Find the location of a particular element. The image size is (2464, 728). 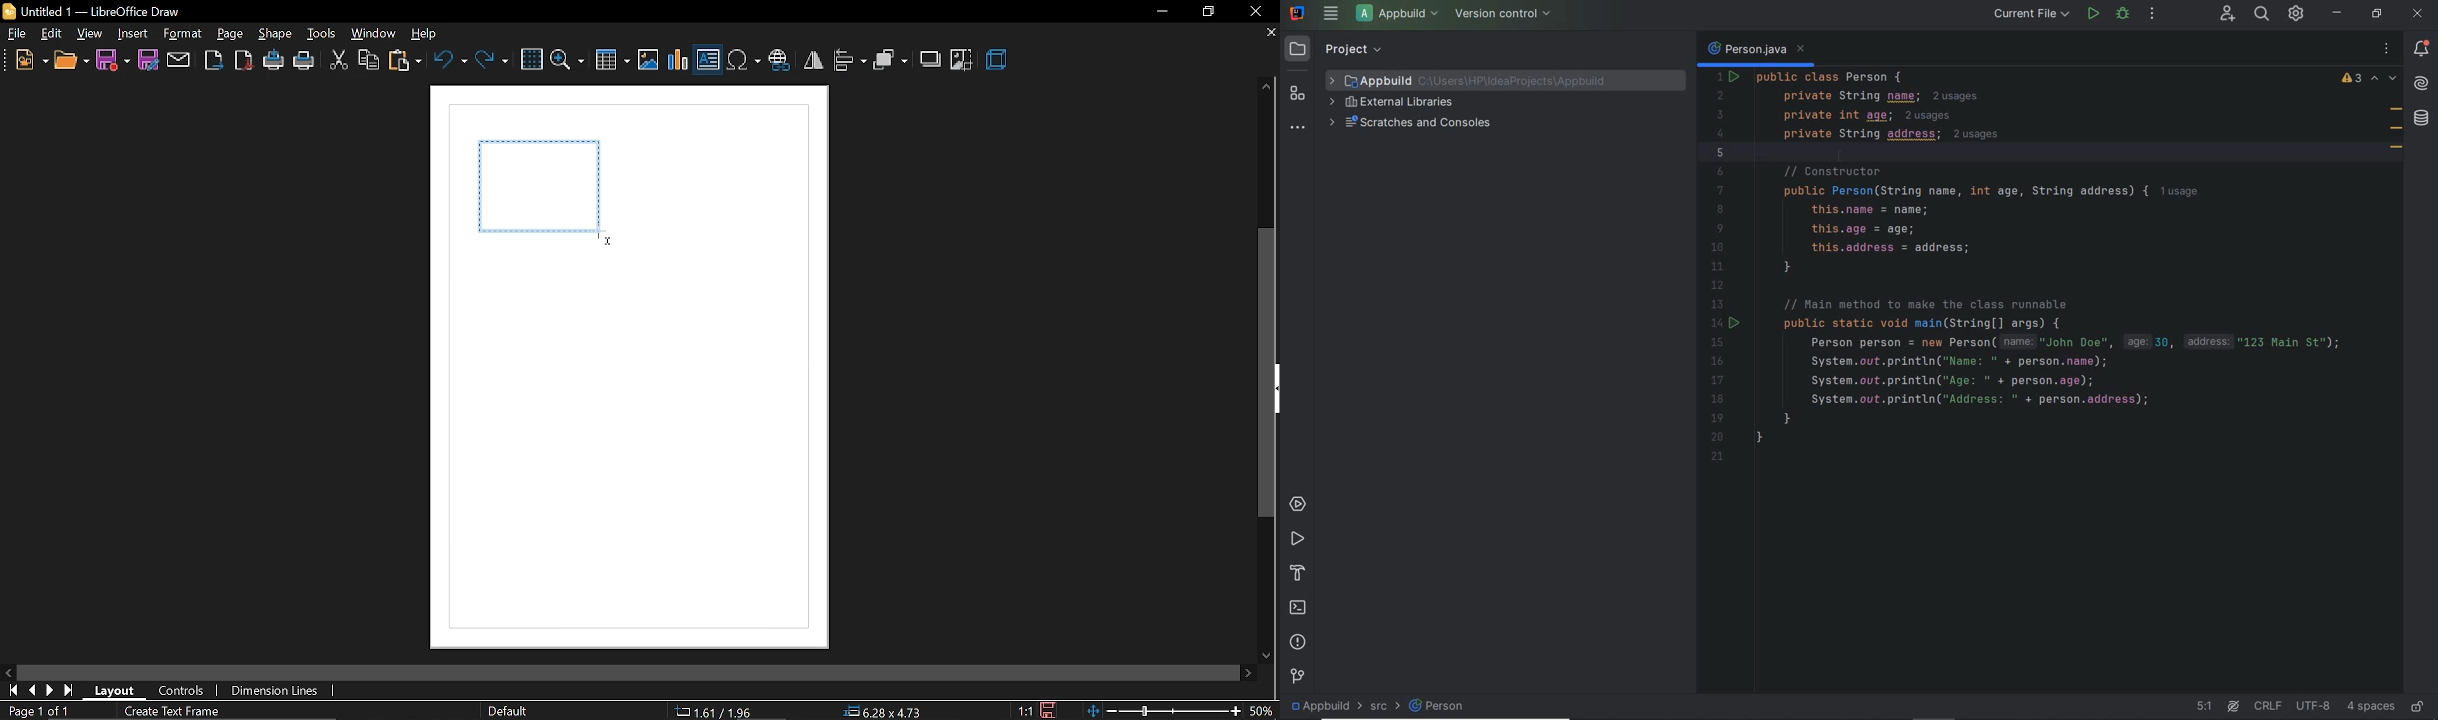

previous page is located at coordinates (35, 692).